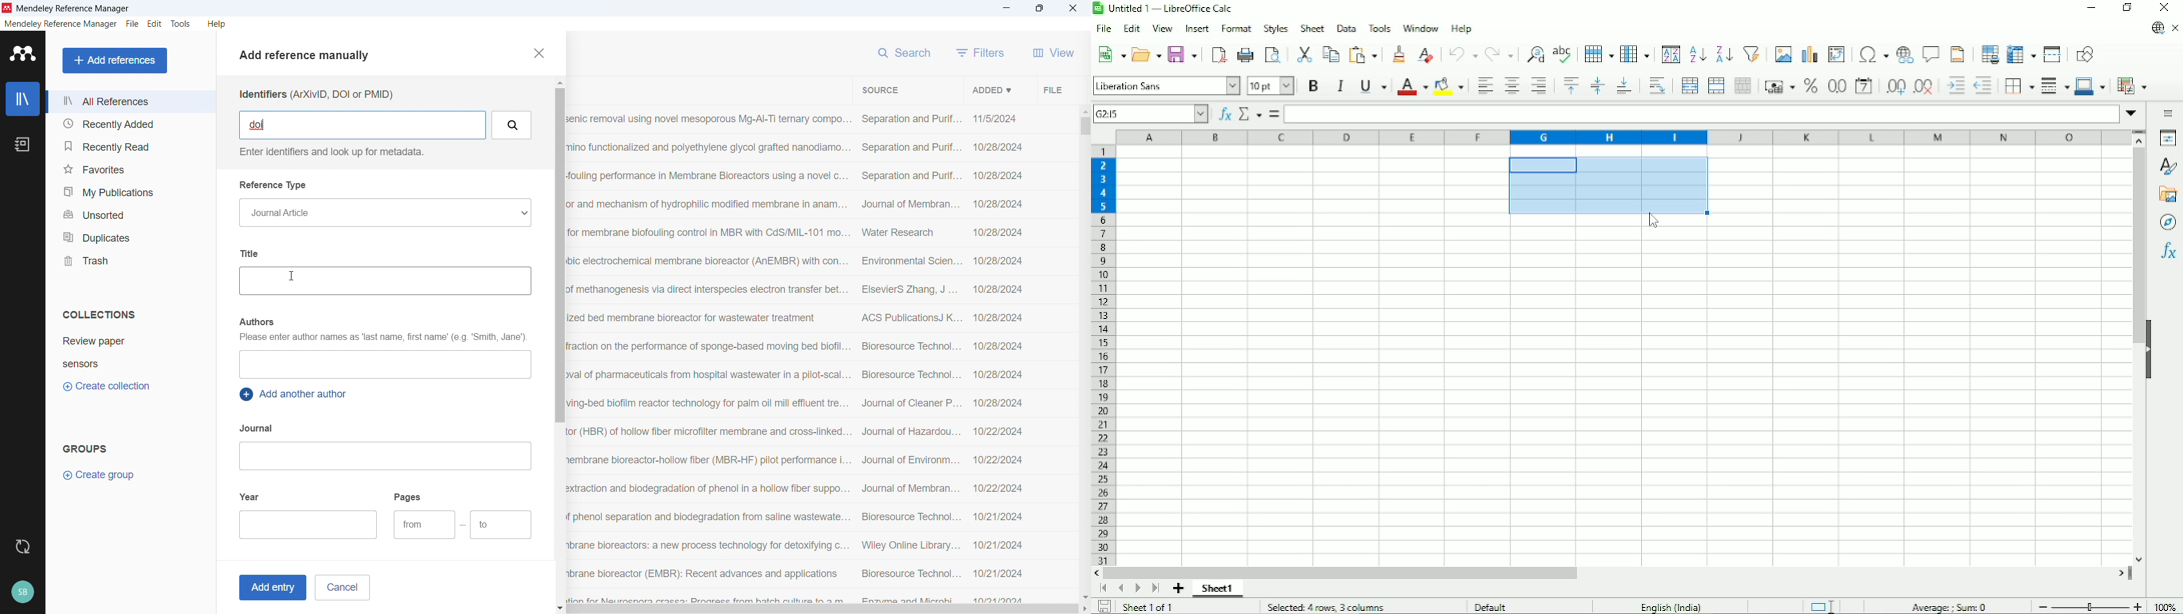 Image resolution: width=2184 pixels, height=616 pixels. I want to click on Add references , so click(115, 60).